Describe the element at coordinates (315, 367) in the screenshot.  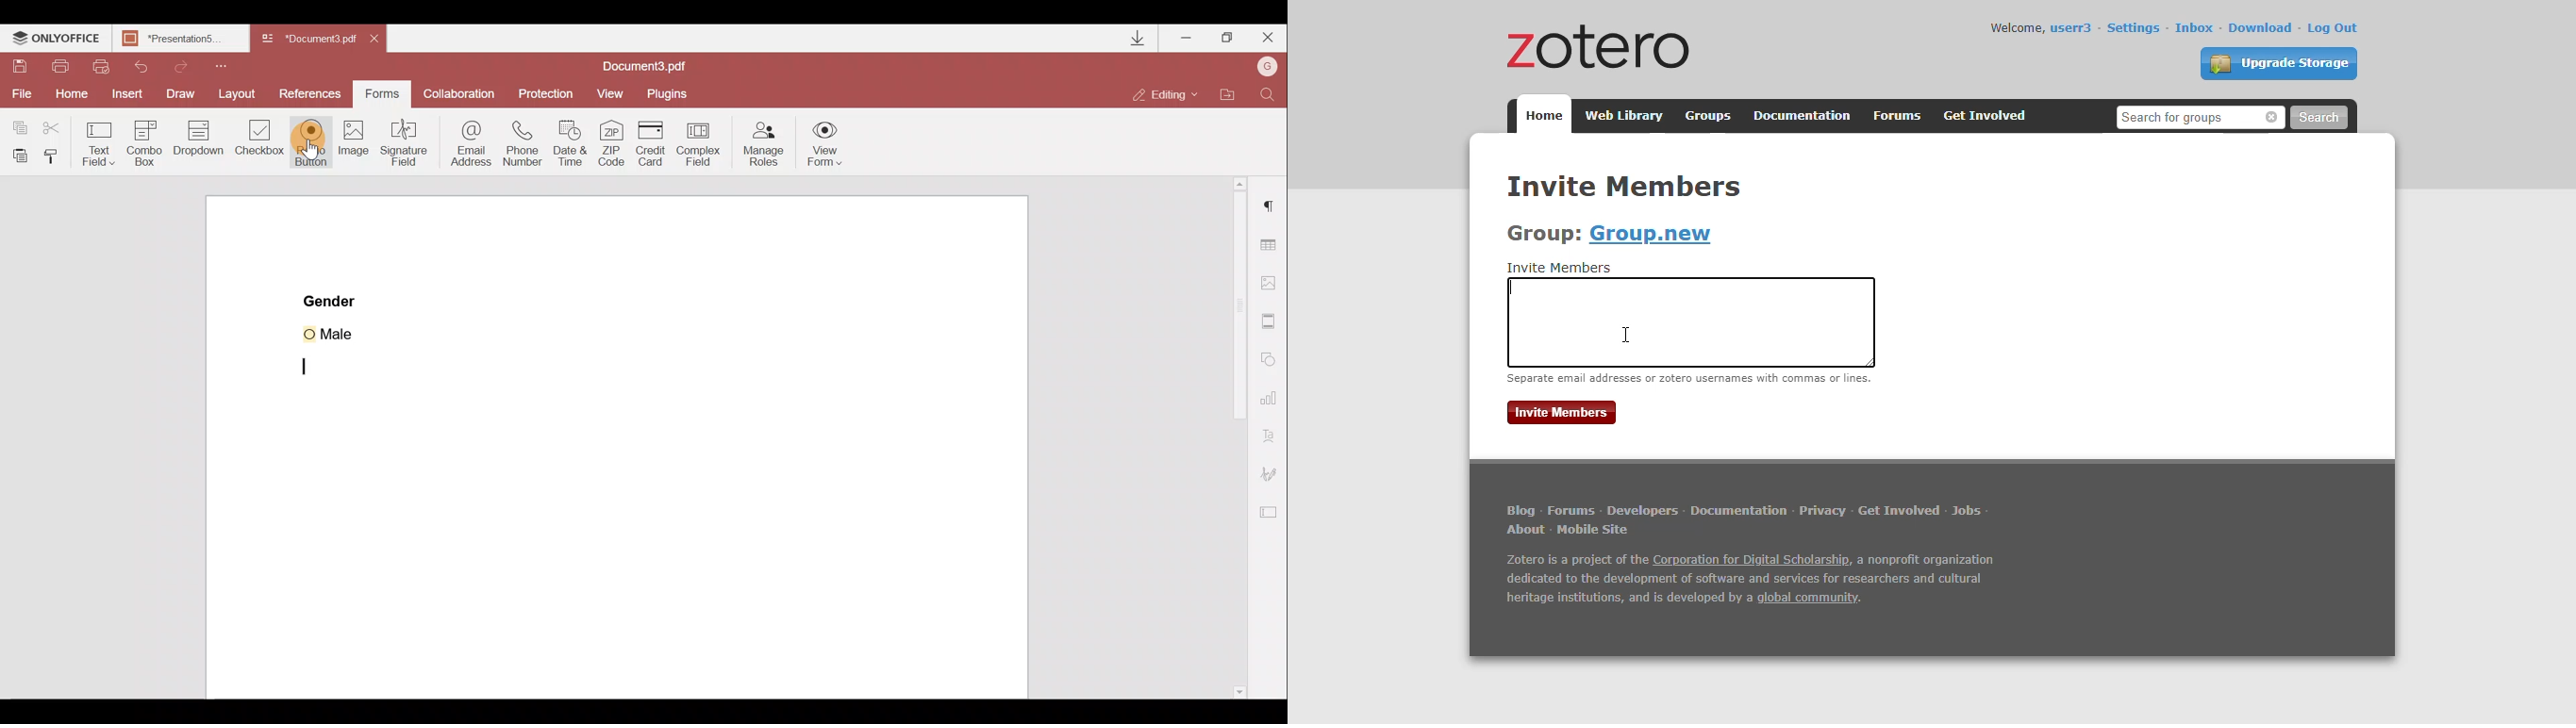
I see `Cursor` at that location.